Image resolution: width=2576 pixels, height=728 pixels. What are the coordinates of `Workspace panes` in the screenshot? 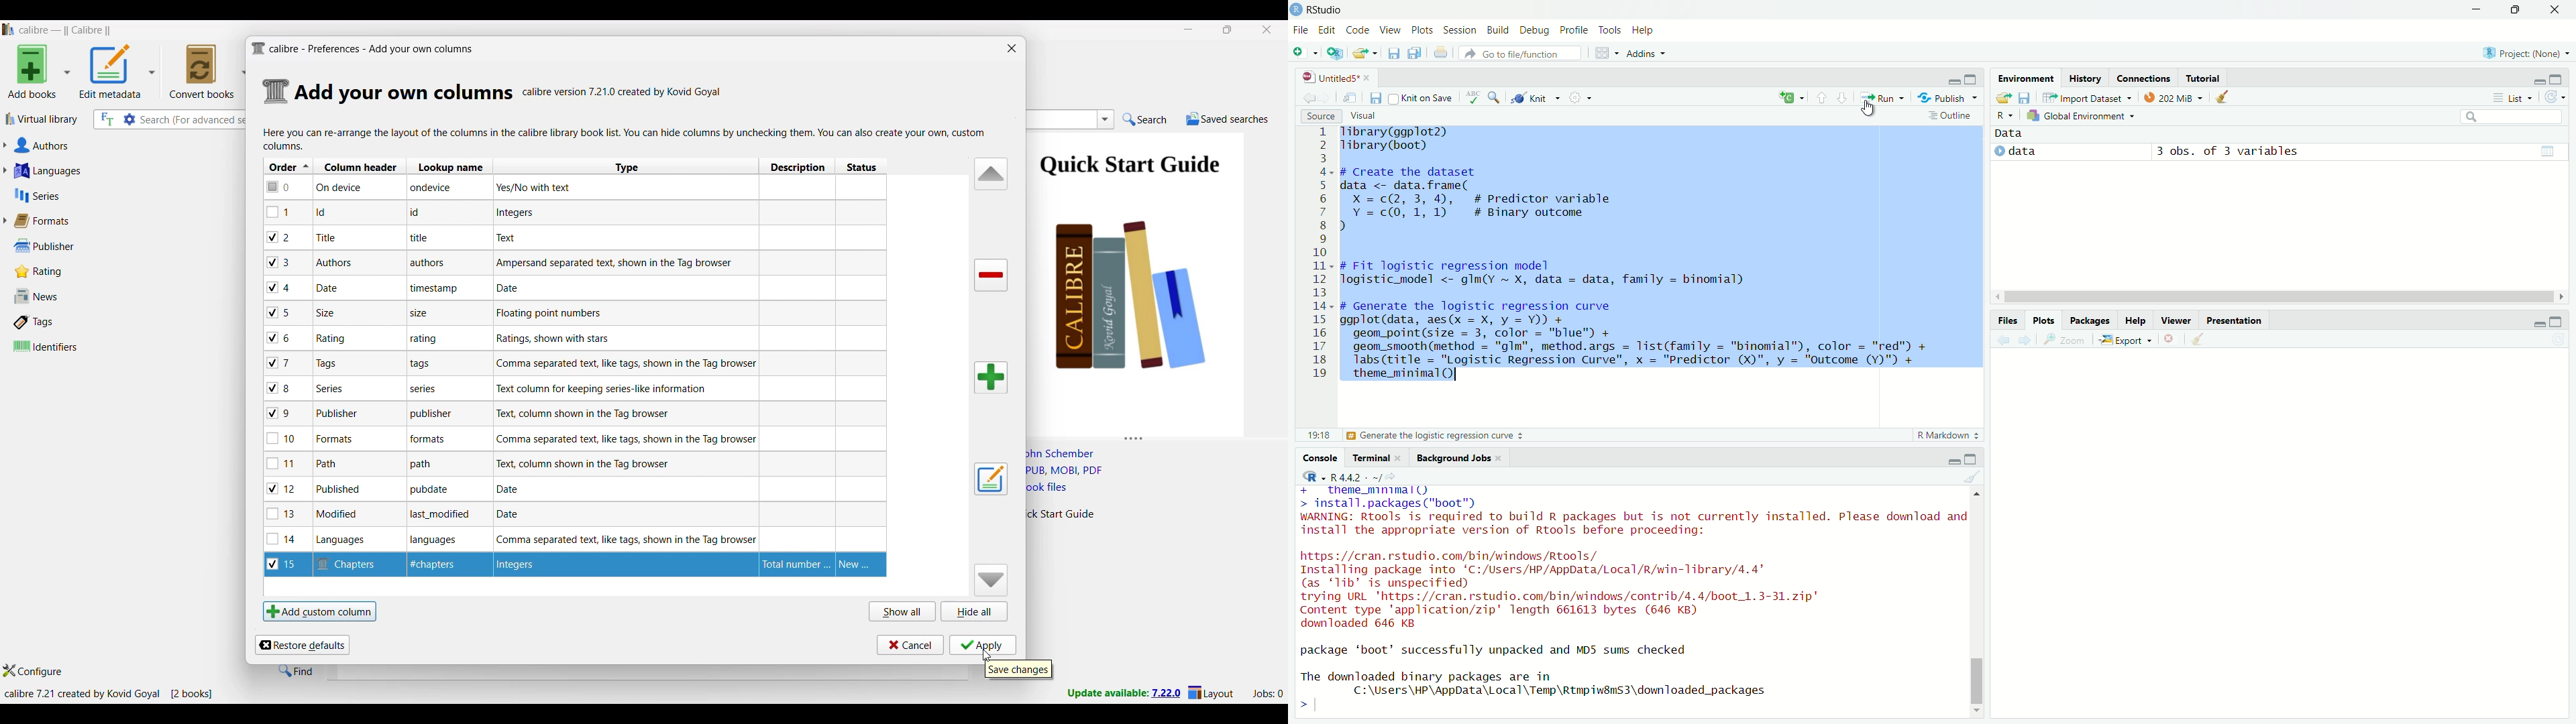 It's located at (1605, 52).